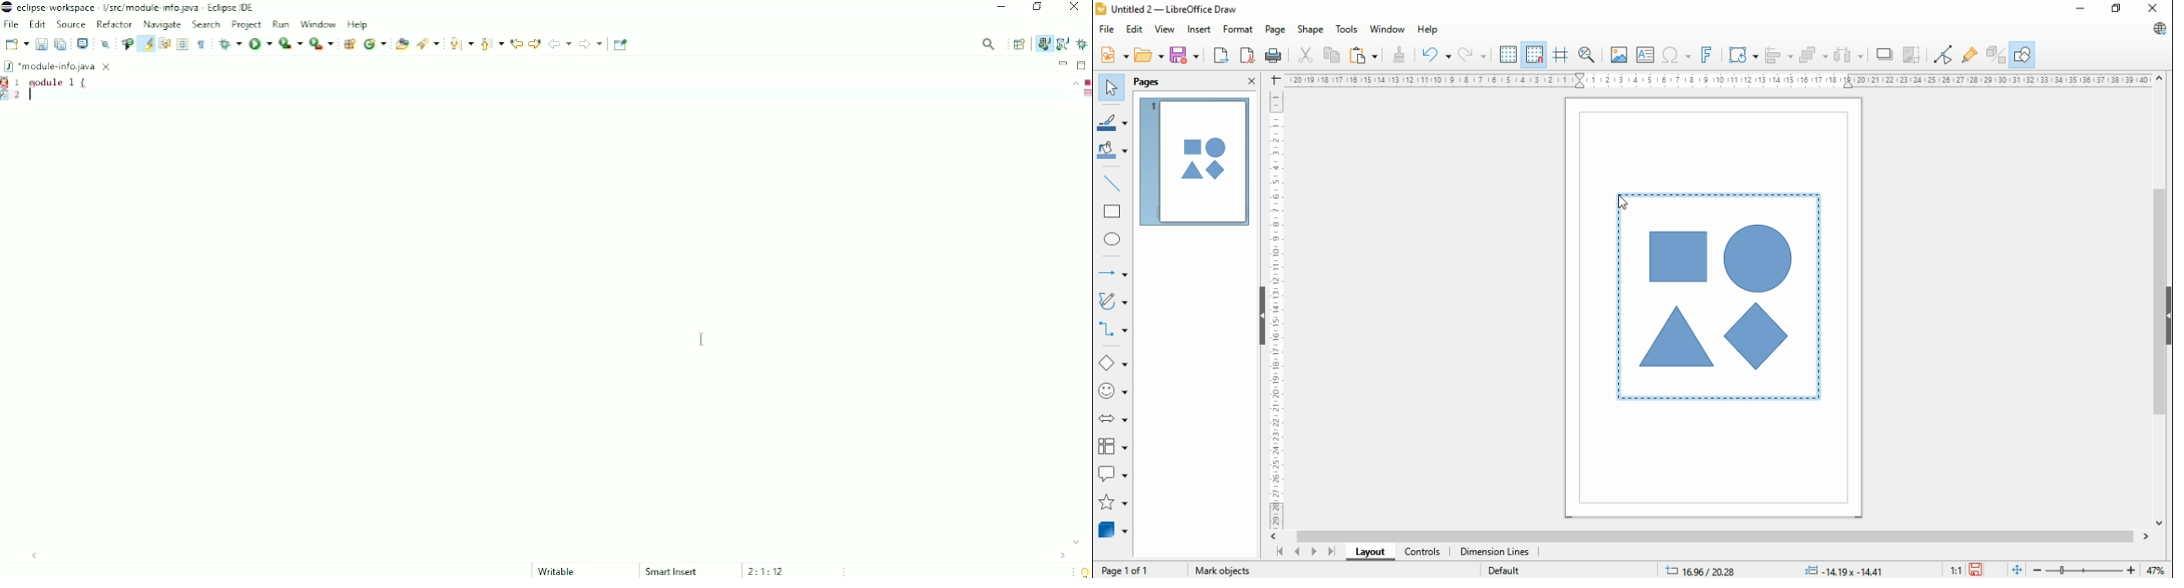 Image resolution: width=2184 pixels, height=588 pixels. Describe the element at coordinates (1305, 55) in the screenshot. I see `cut` at that location.